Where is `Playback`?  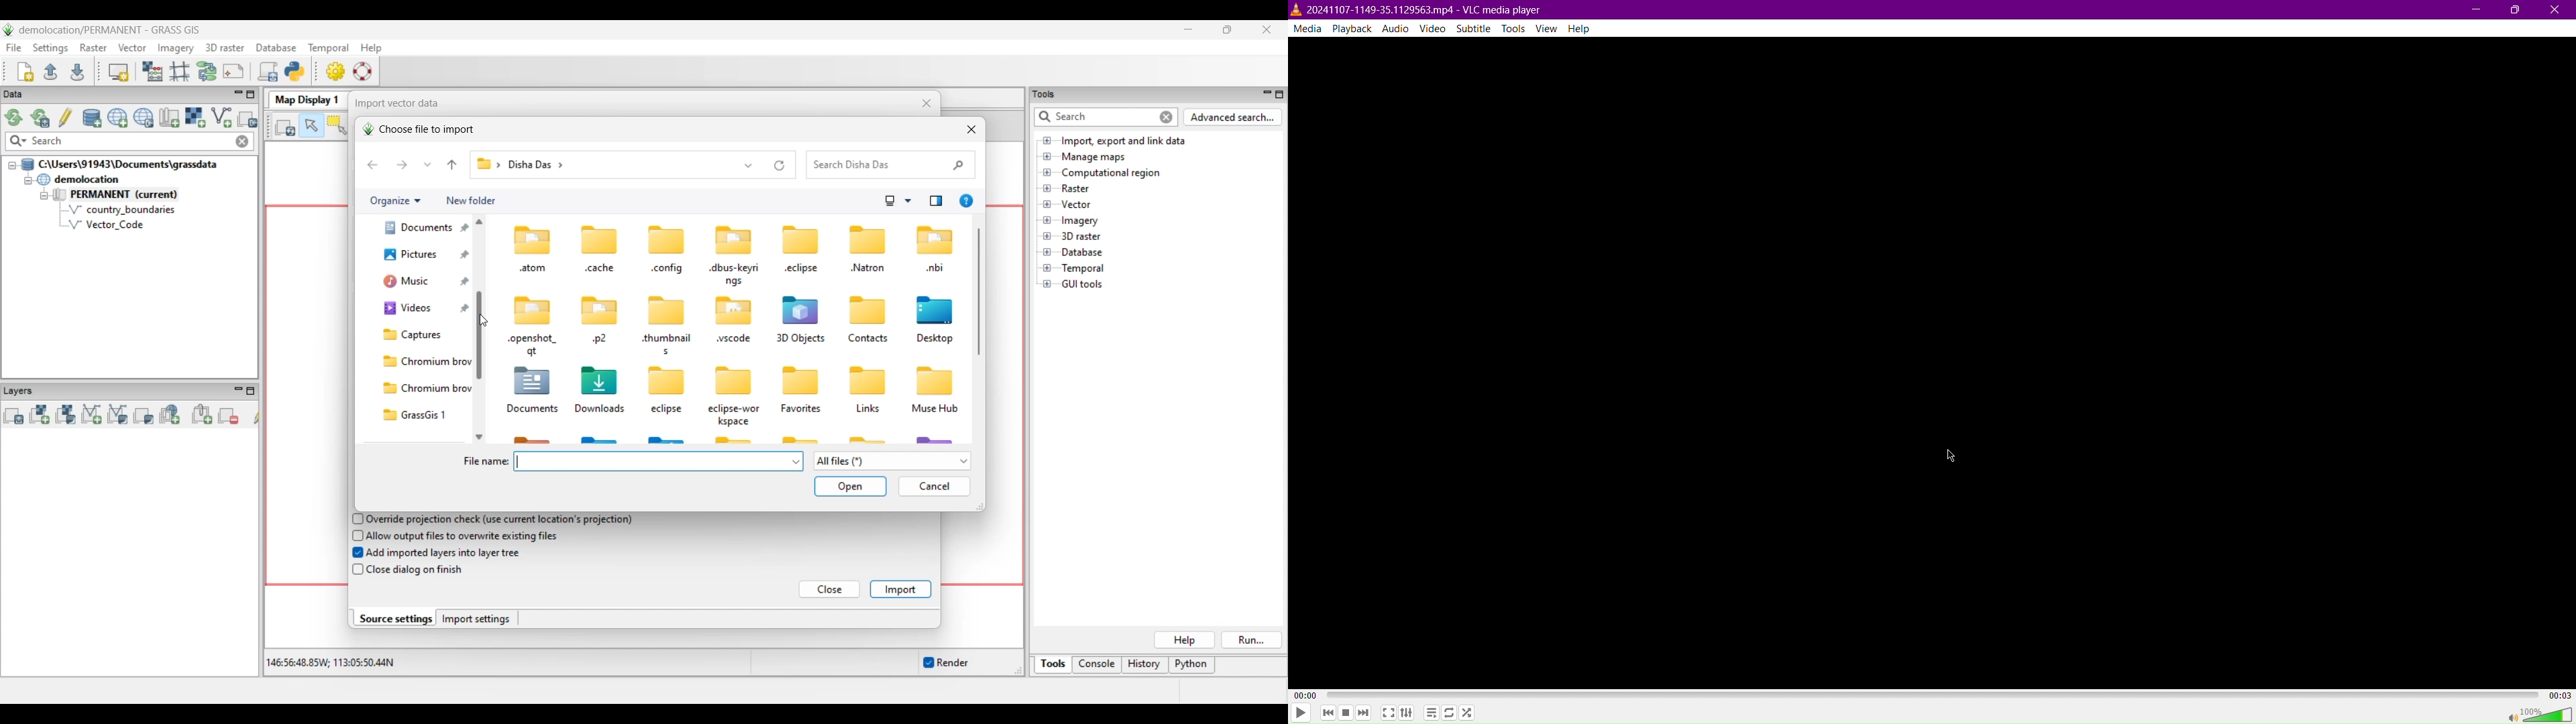
Playback is located at coordinates (1350, 28).